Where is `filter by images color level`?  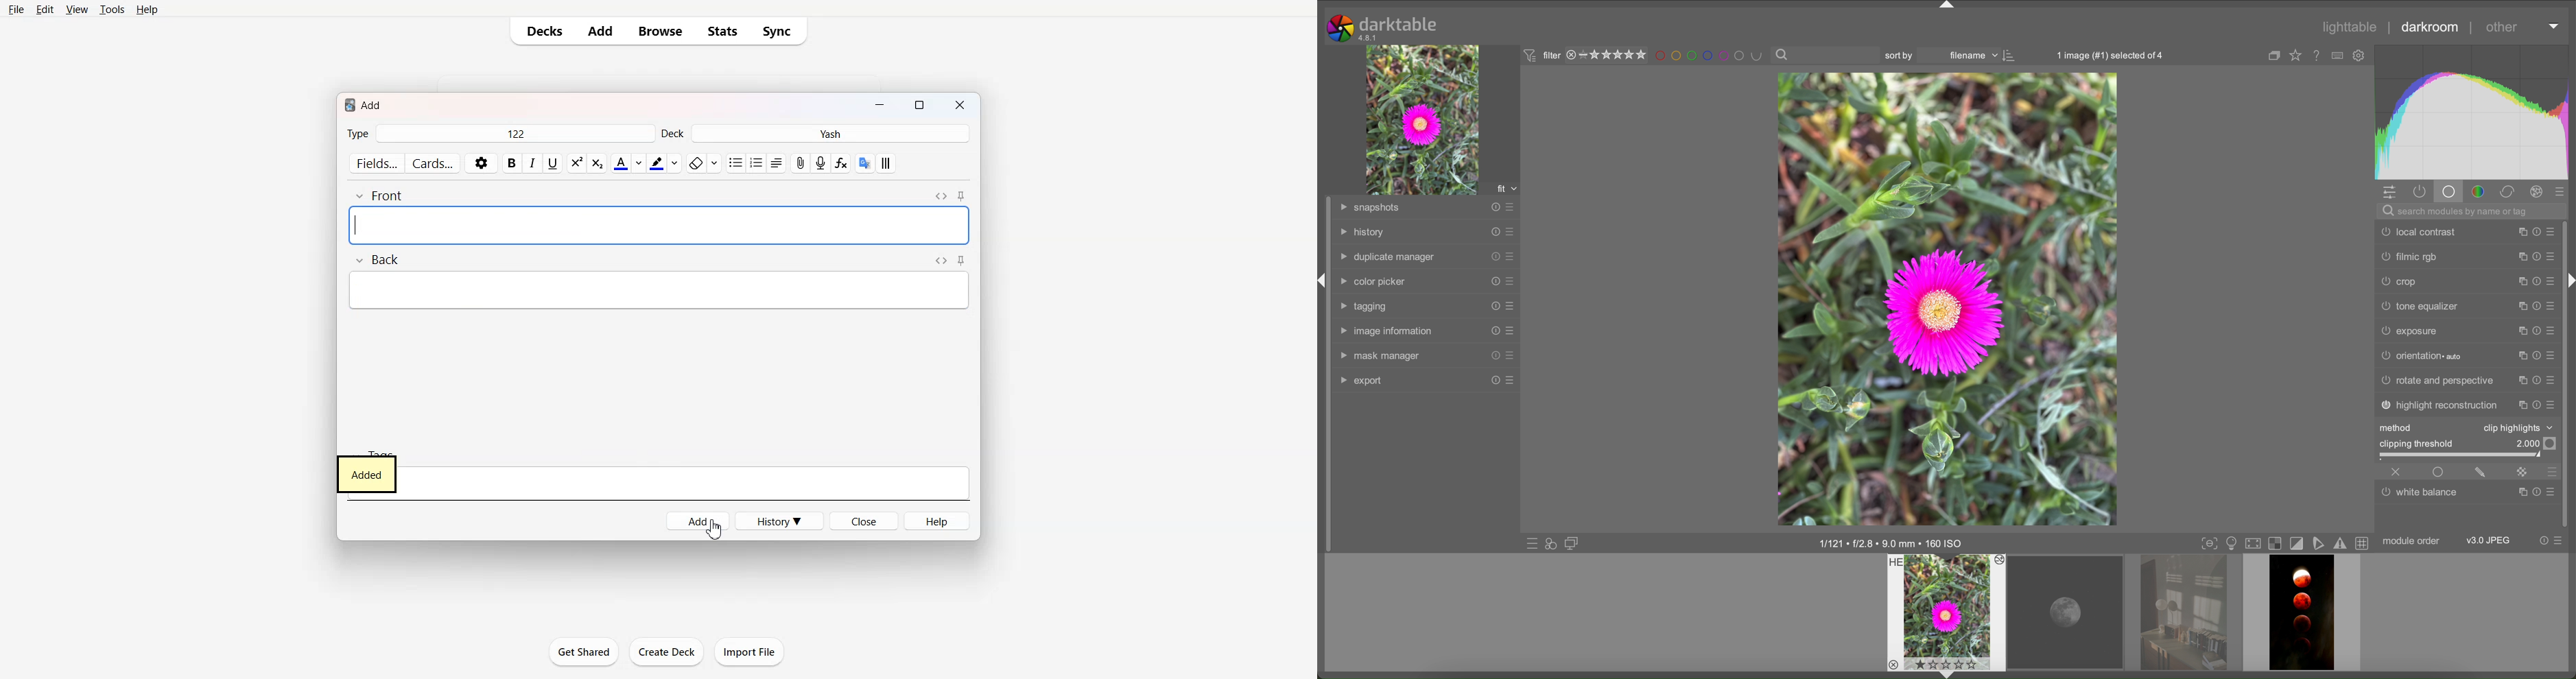 filter by images color level is located at coordinates (1710, 56).